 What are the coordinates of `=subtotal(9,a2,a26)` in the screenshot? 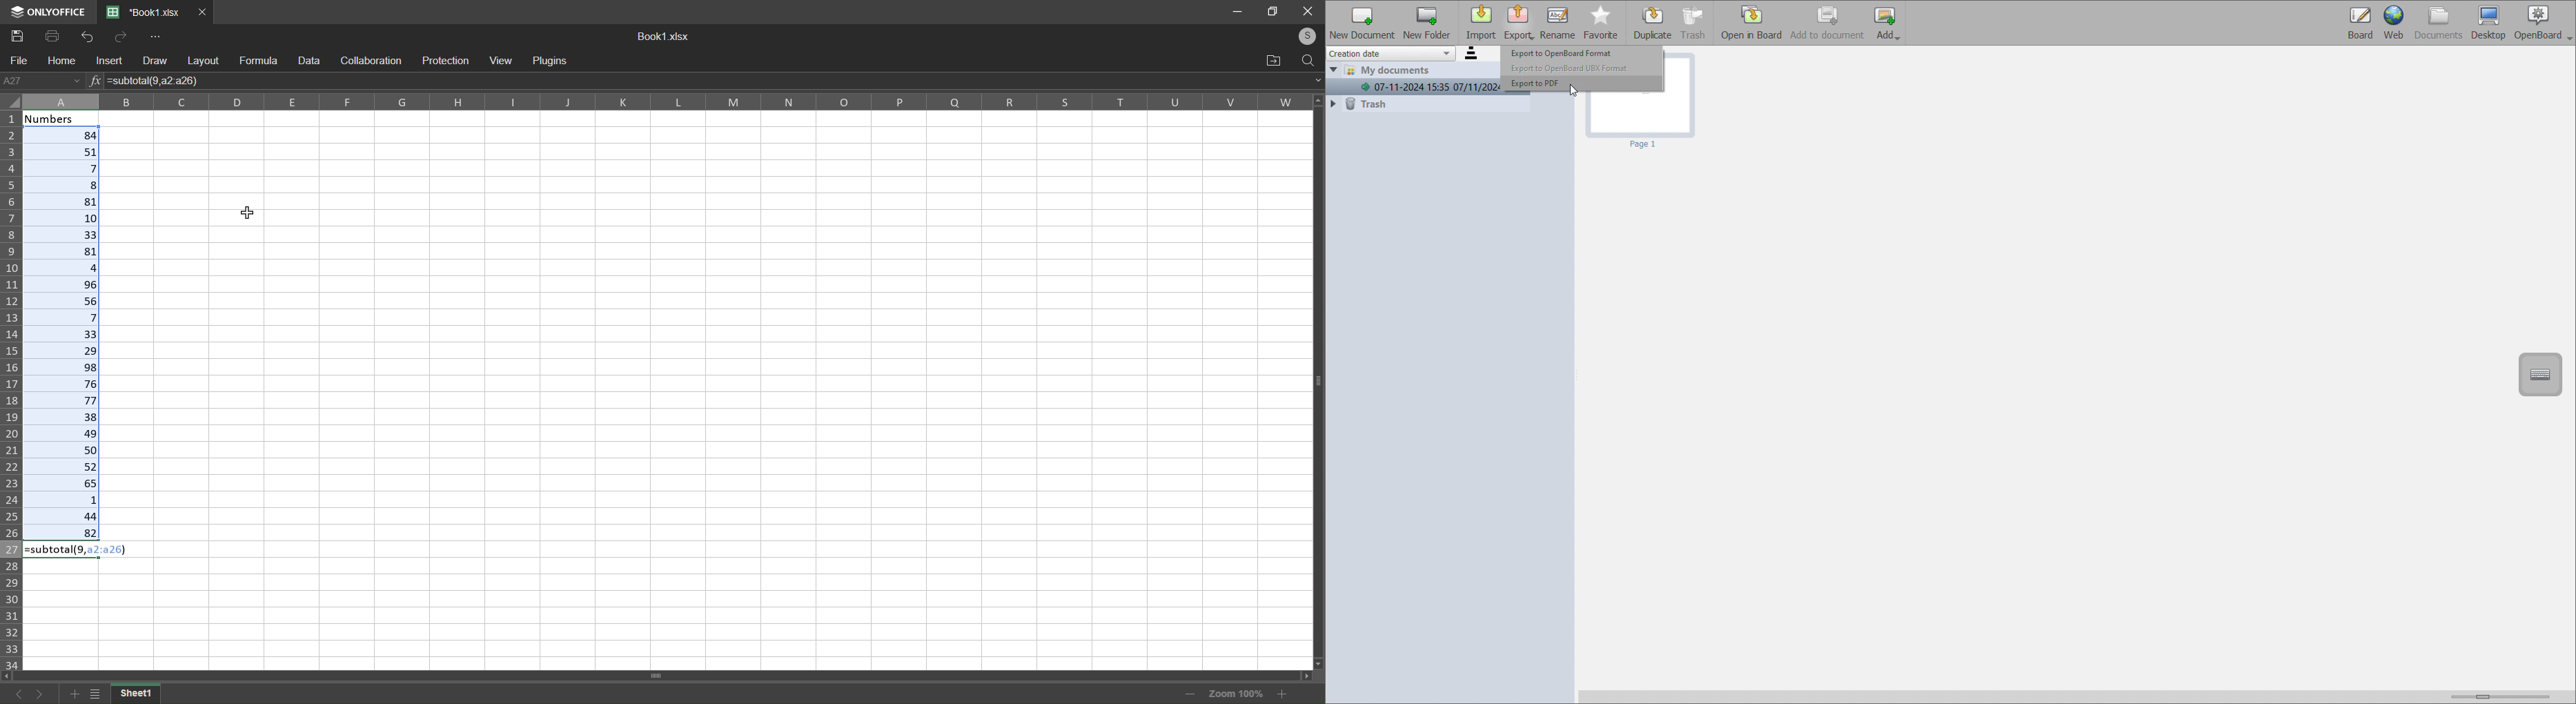 It's located at (157, 81).